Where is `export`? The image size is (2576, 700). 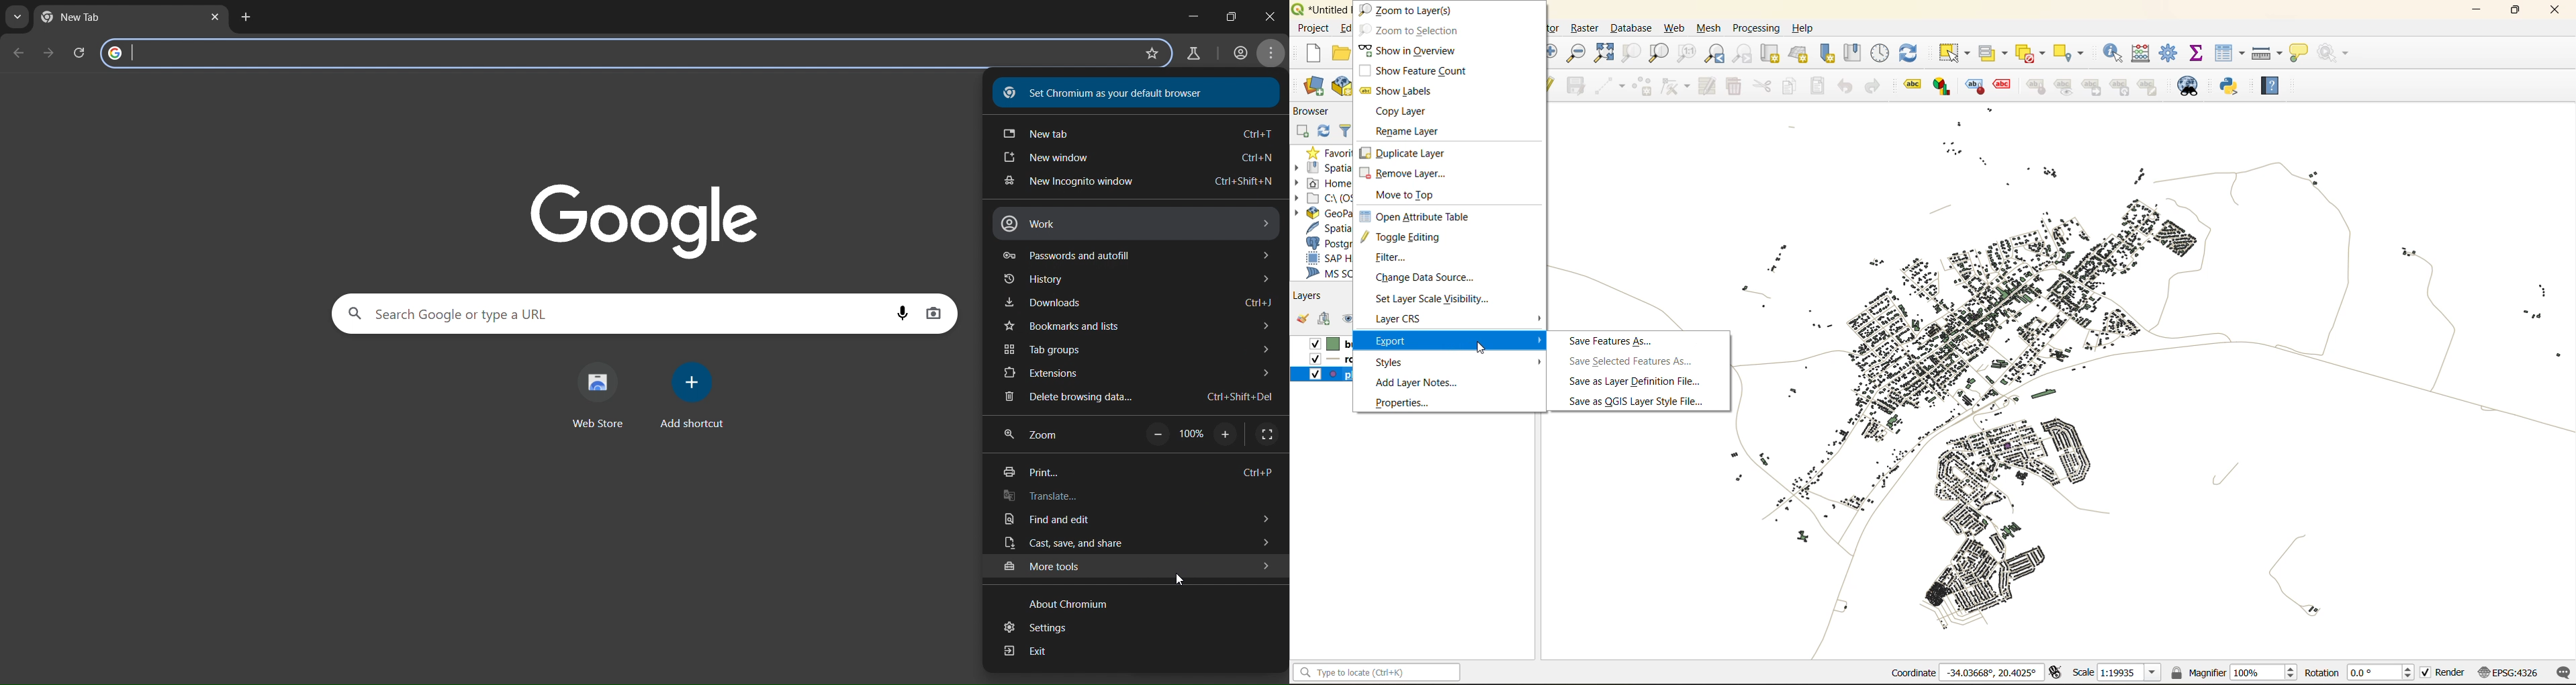
export is located at coordinates (1457, 338).